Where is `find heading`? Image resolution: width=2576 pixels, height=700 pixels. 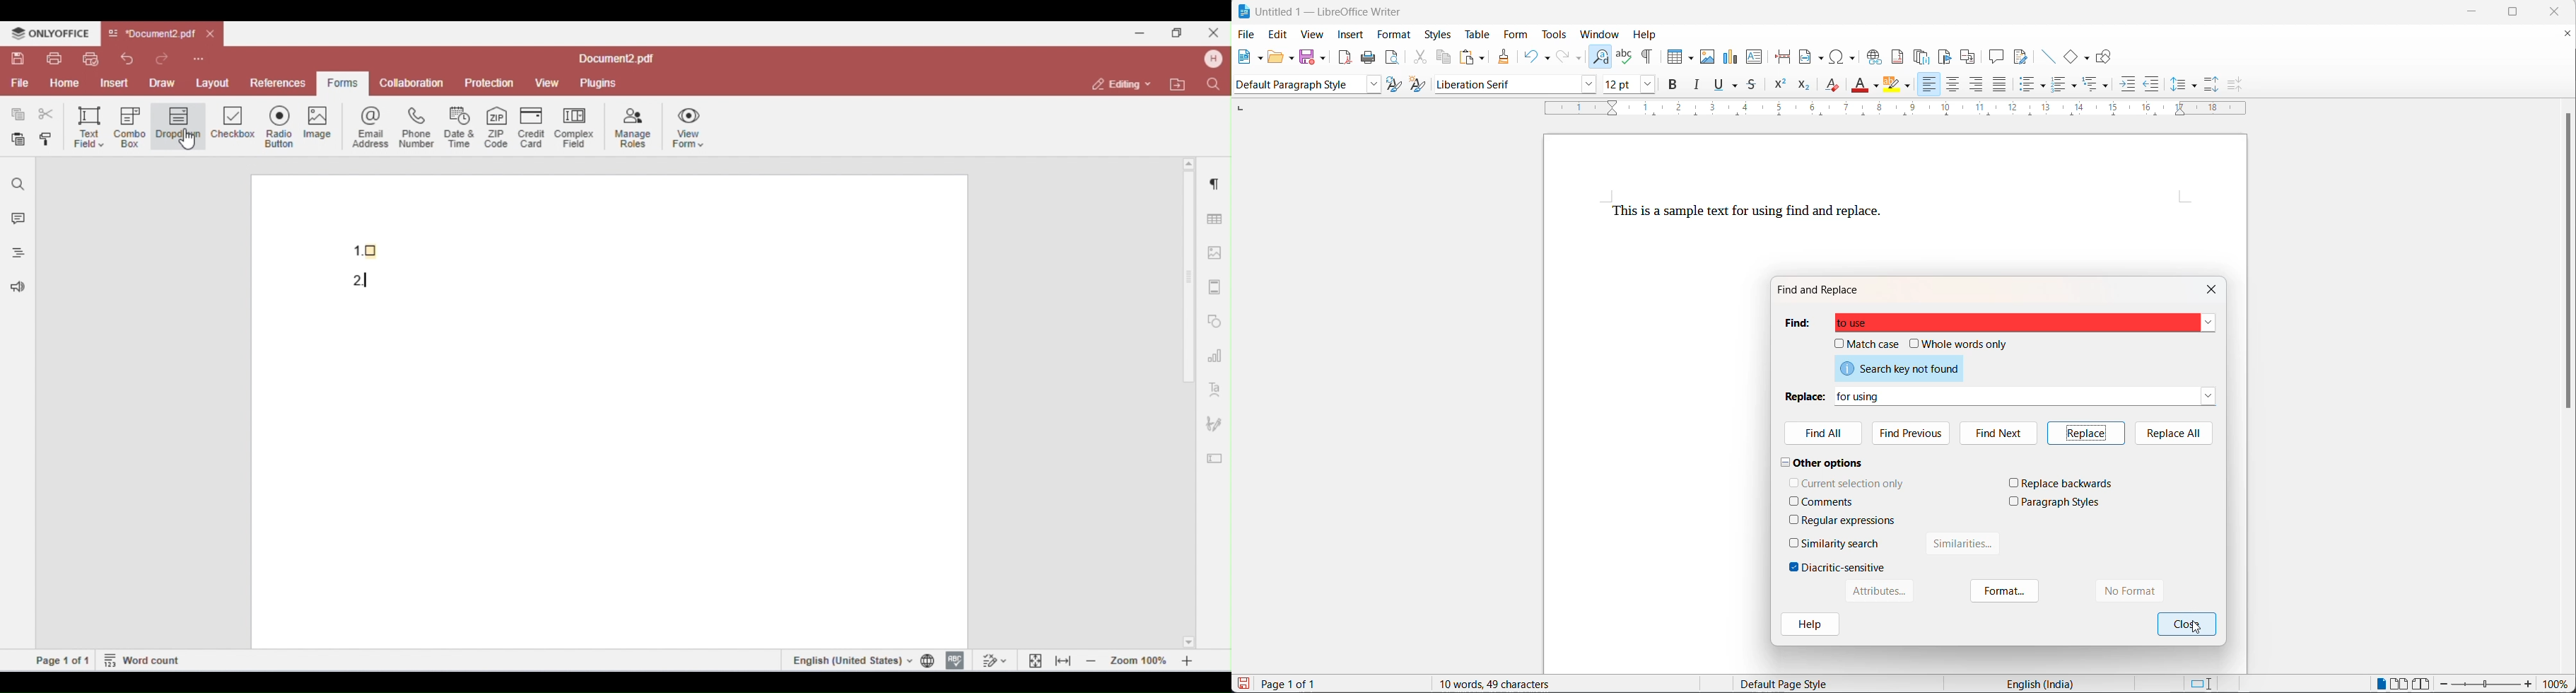 find heading is located at coordinates (1798, 320).